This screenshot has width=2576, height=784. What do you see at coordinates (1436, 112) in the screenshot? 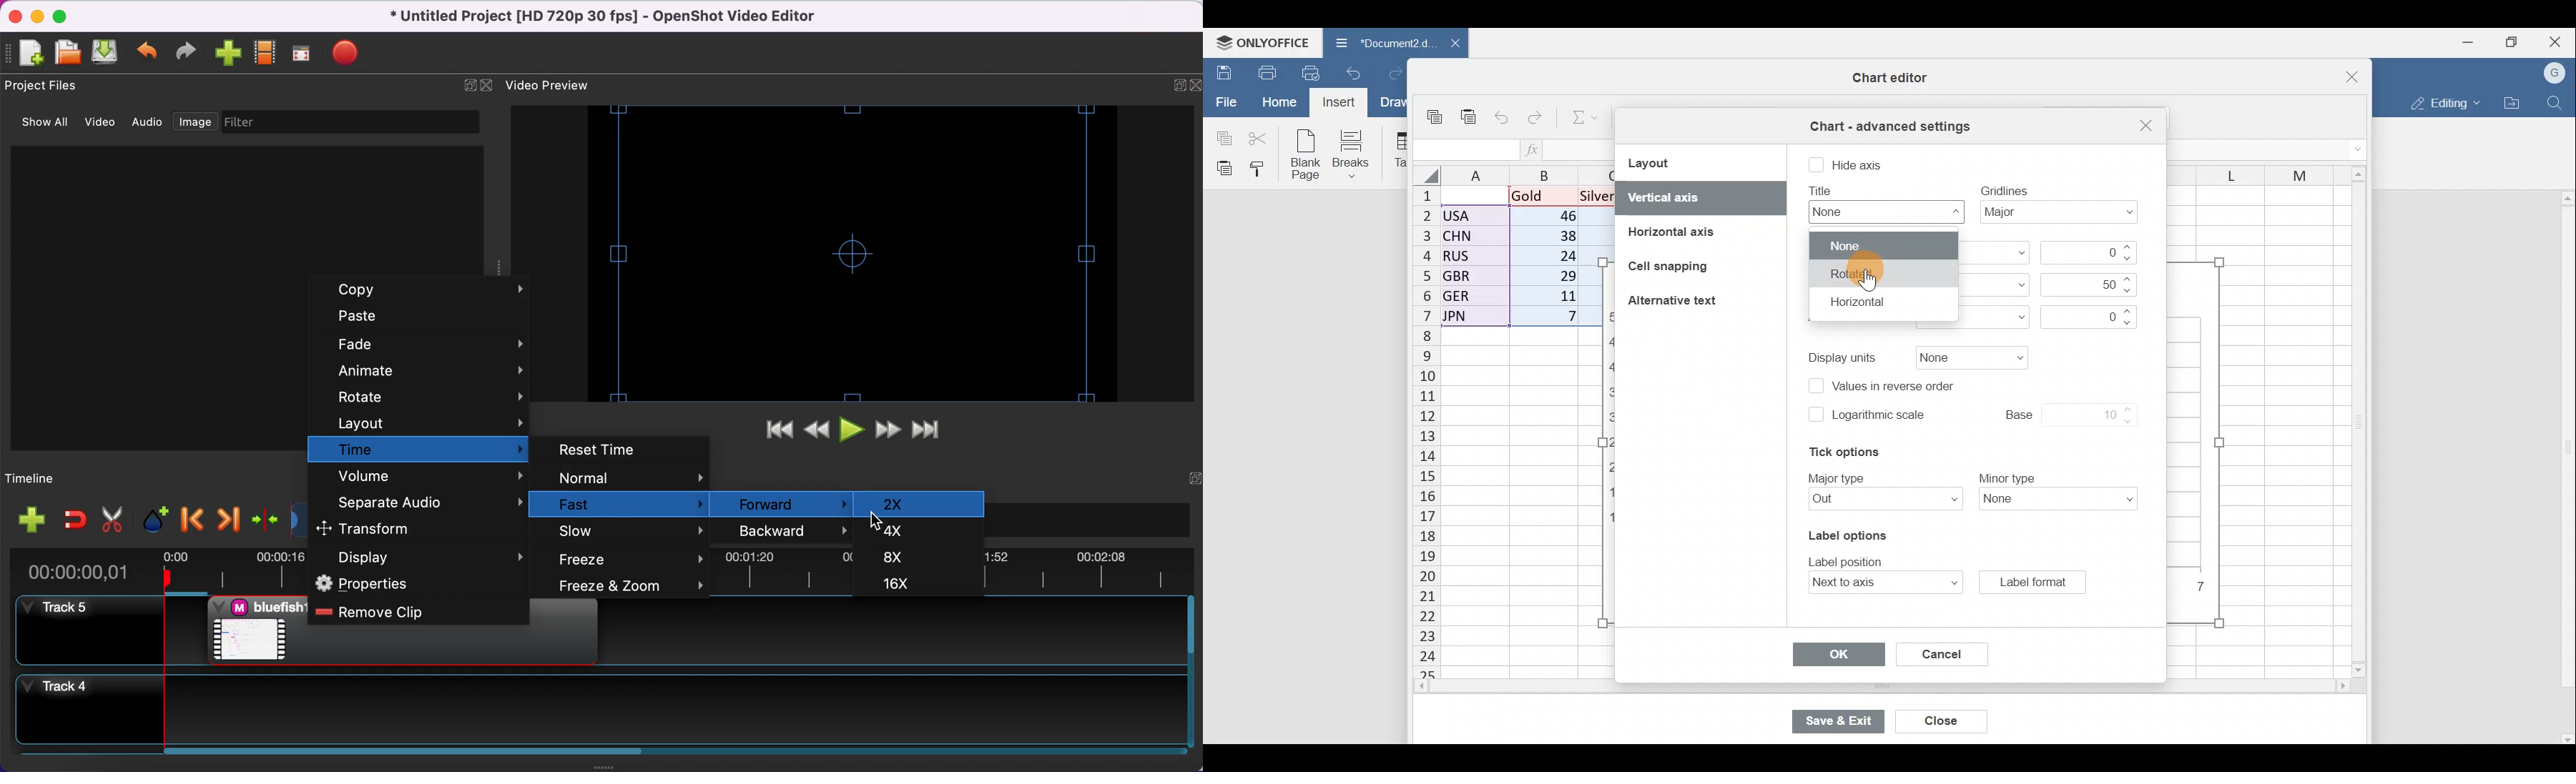
I see `Copy` at bounding box center [1436, 112].